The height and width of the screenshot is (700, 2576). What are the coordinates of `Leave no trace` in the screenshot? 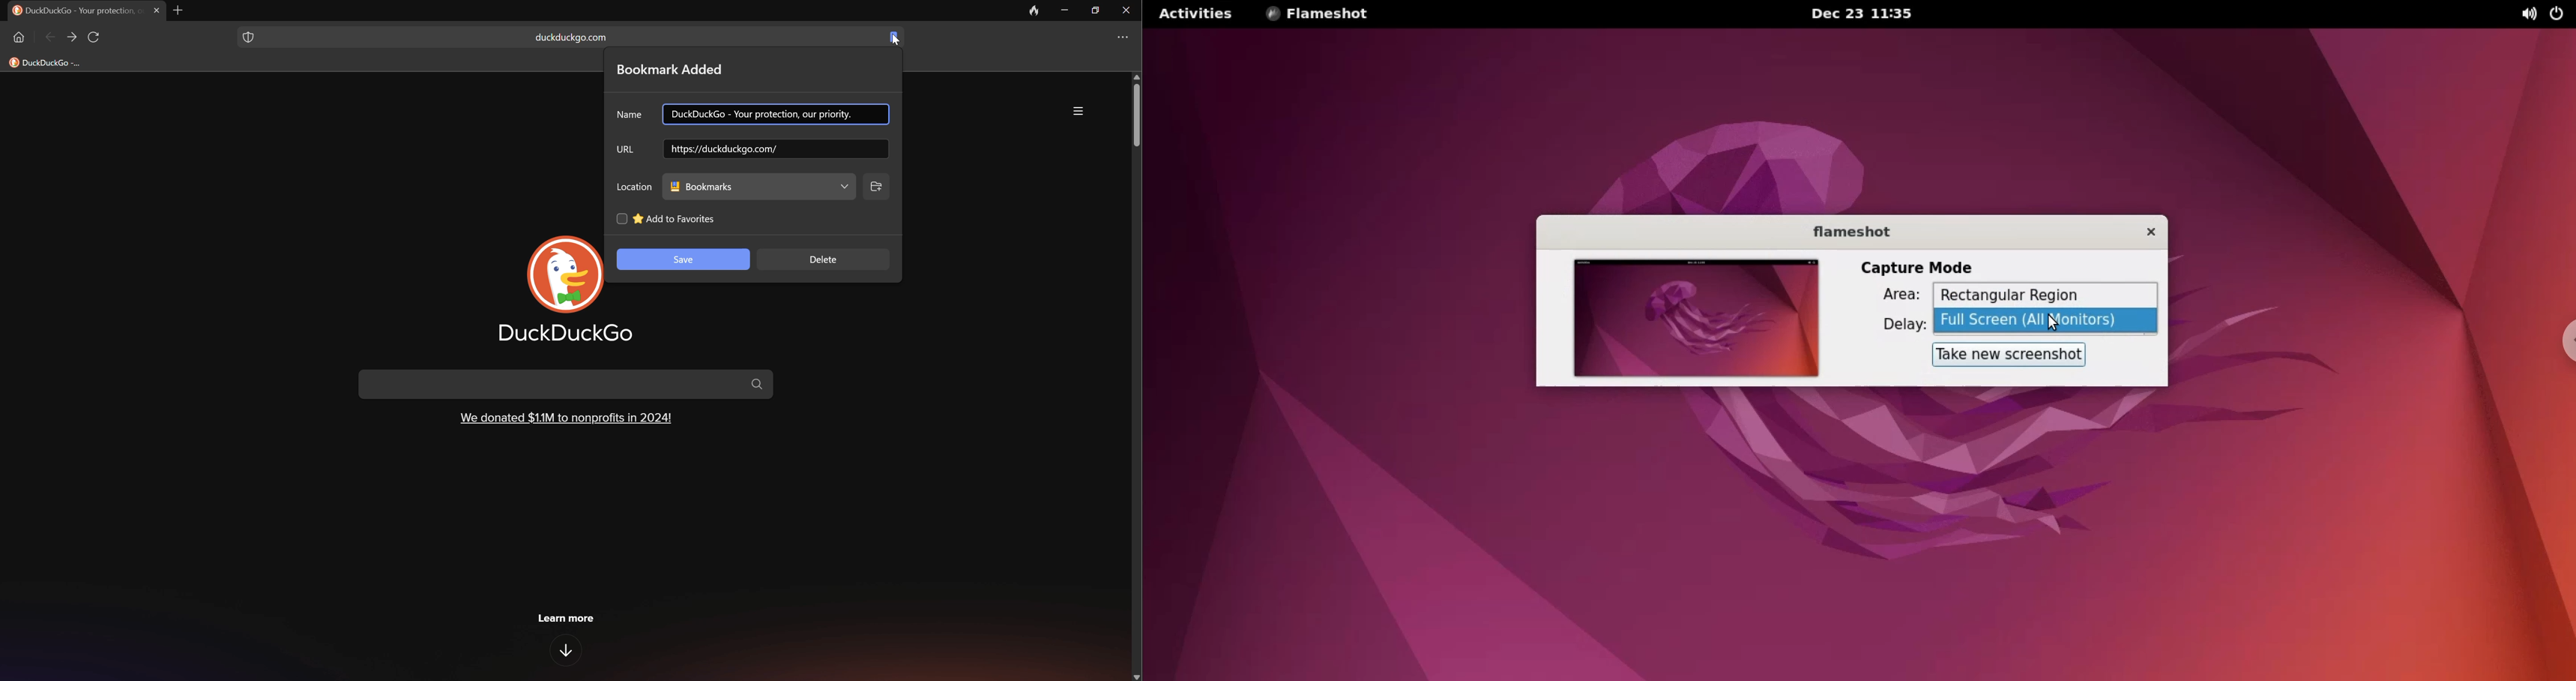 It's located at (1035, 10).